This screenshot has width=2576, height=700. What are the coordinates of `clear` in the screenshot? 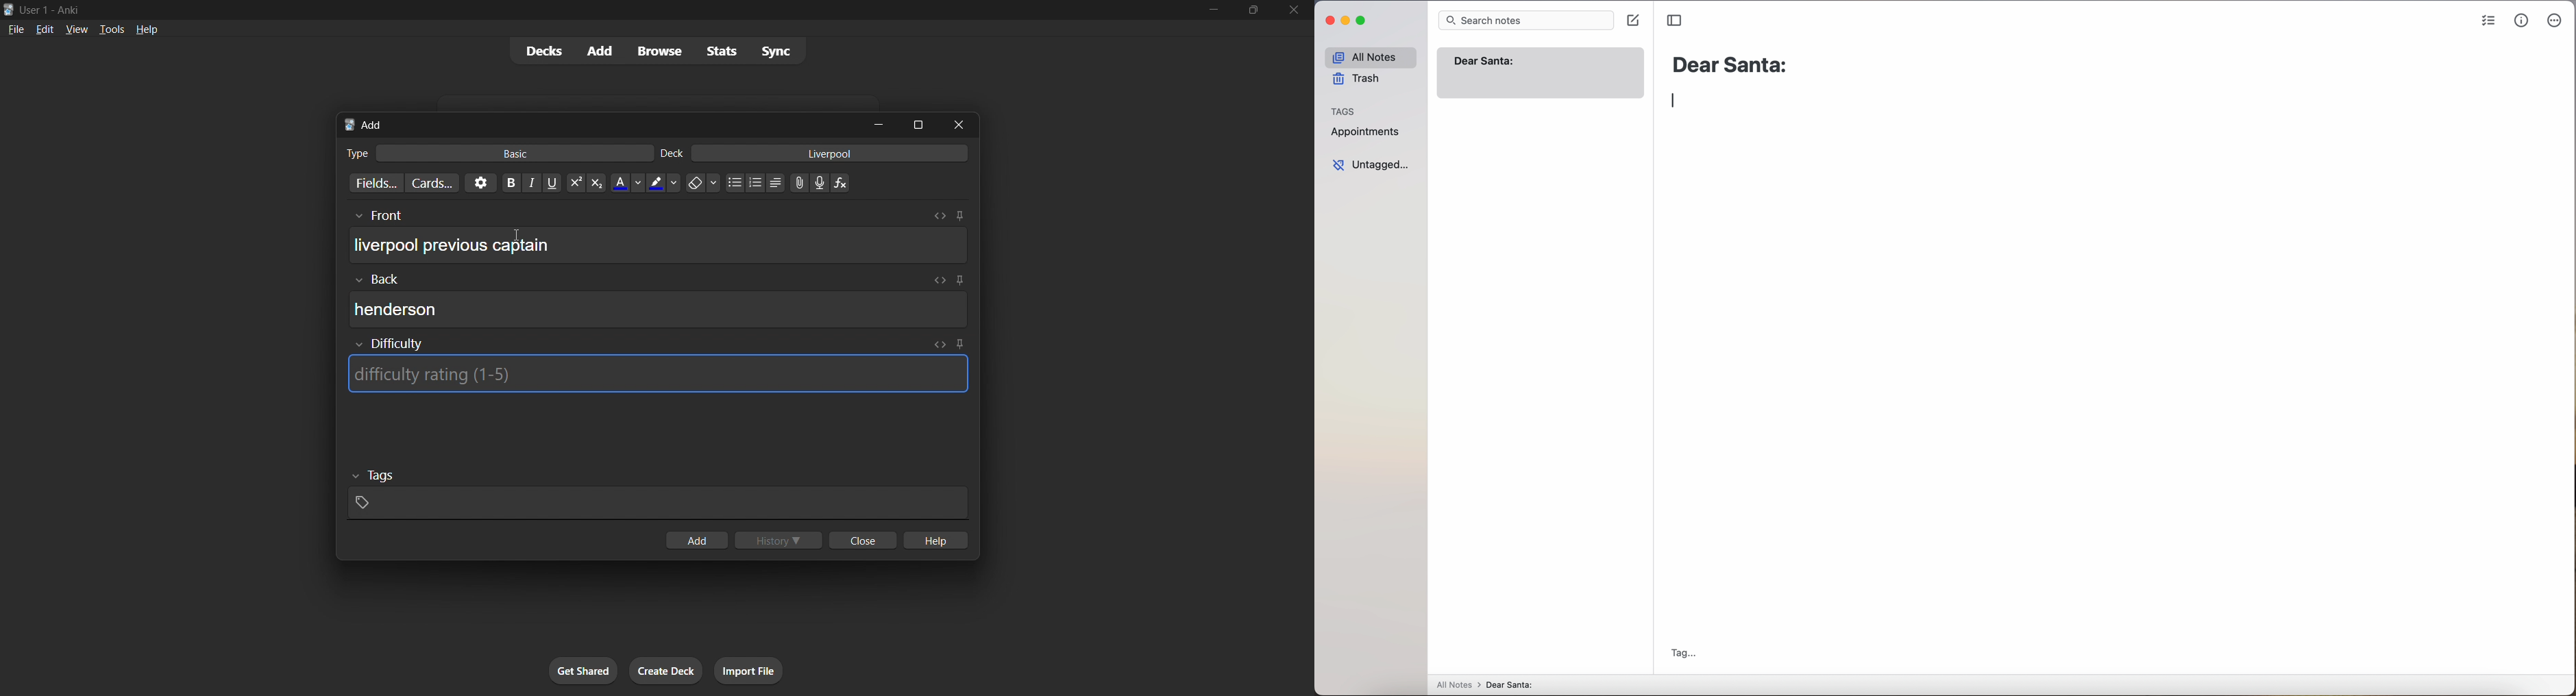 It's located at (702, 182).